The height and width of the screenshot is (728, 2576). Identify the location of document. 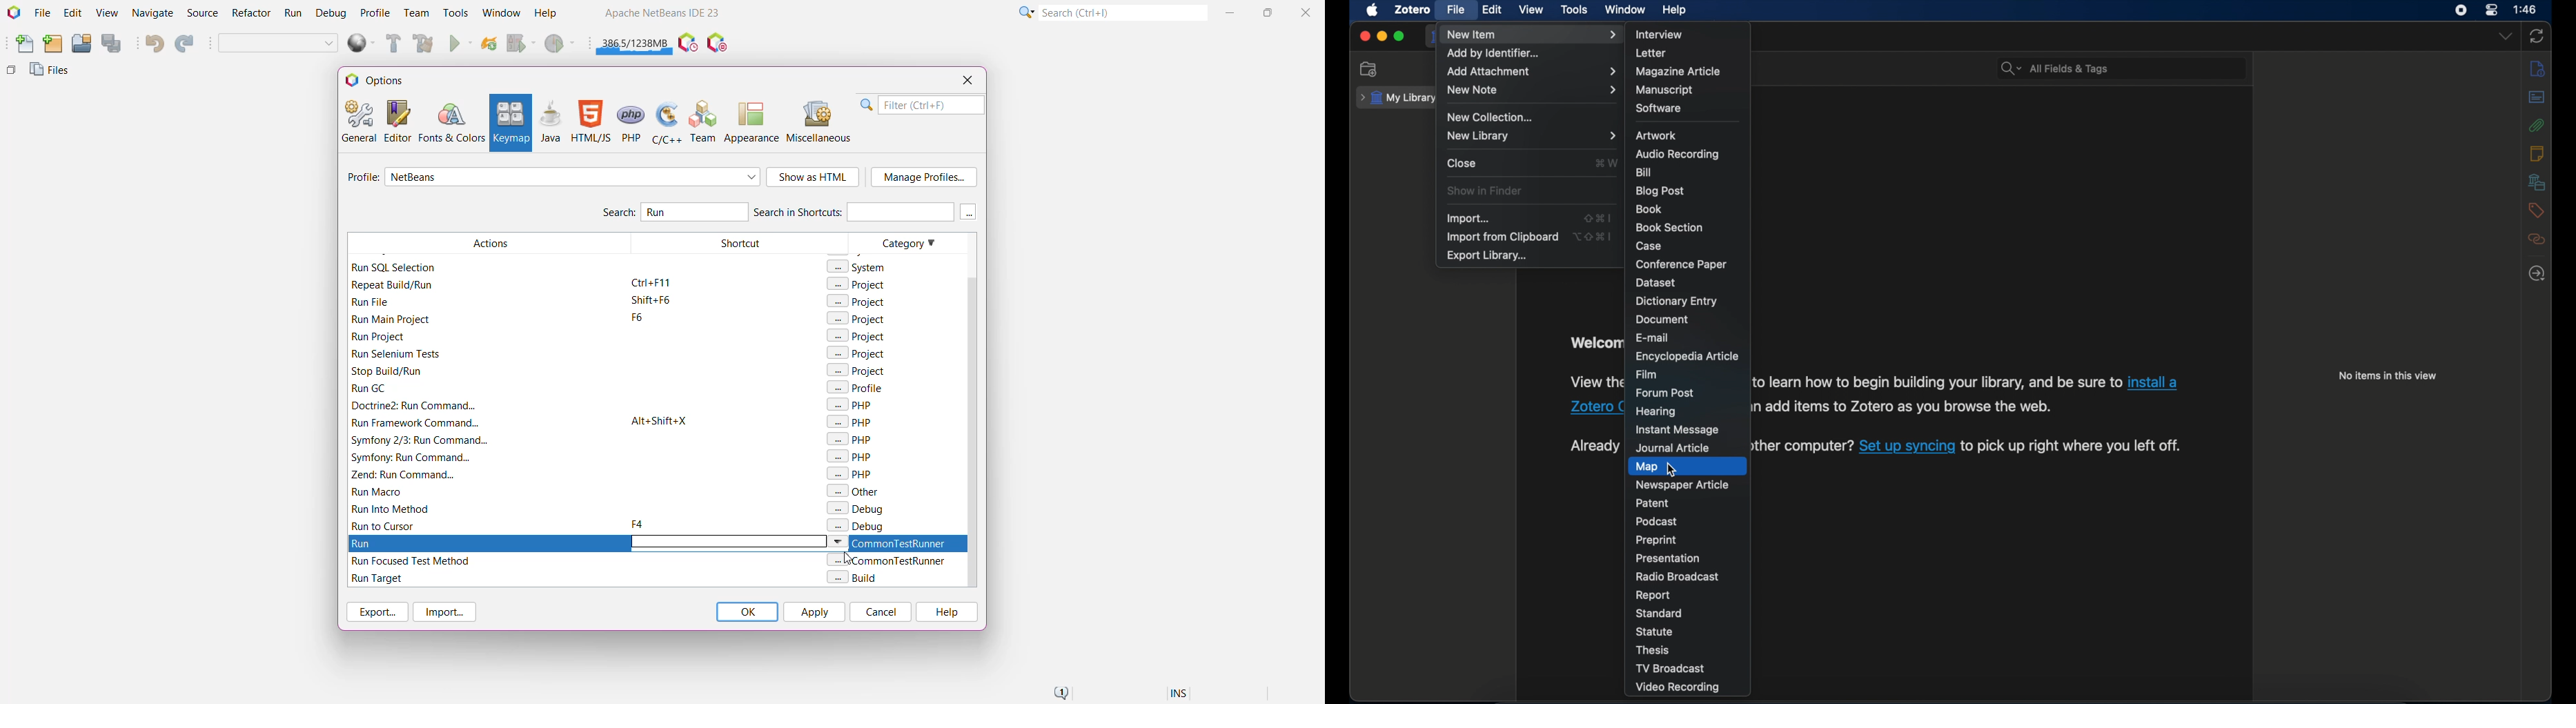
(1663, 320).